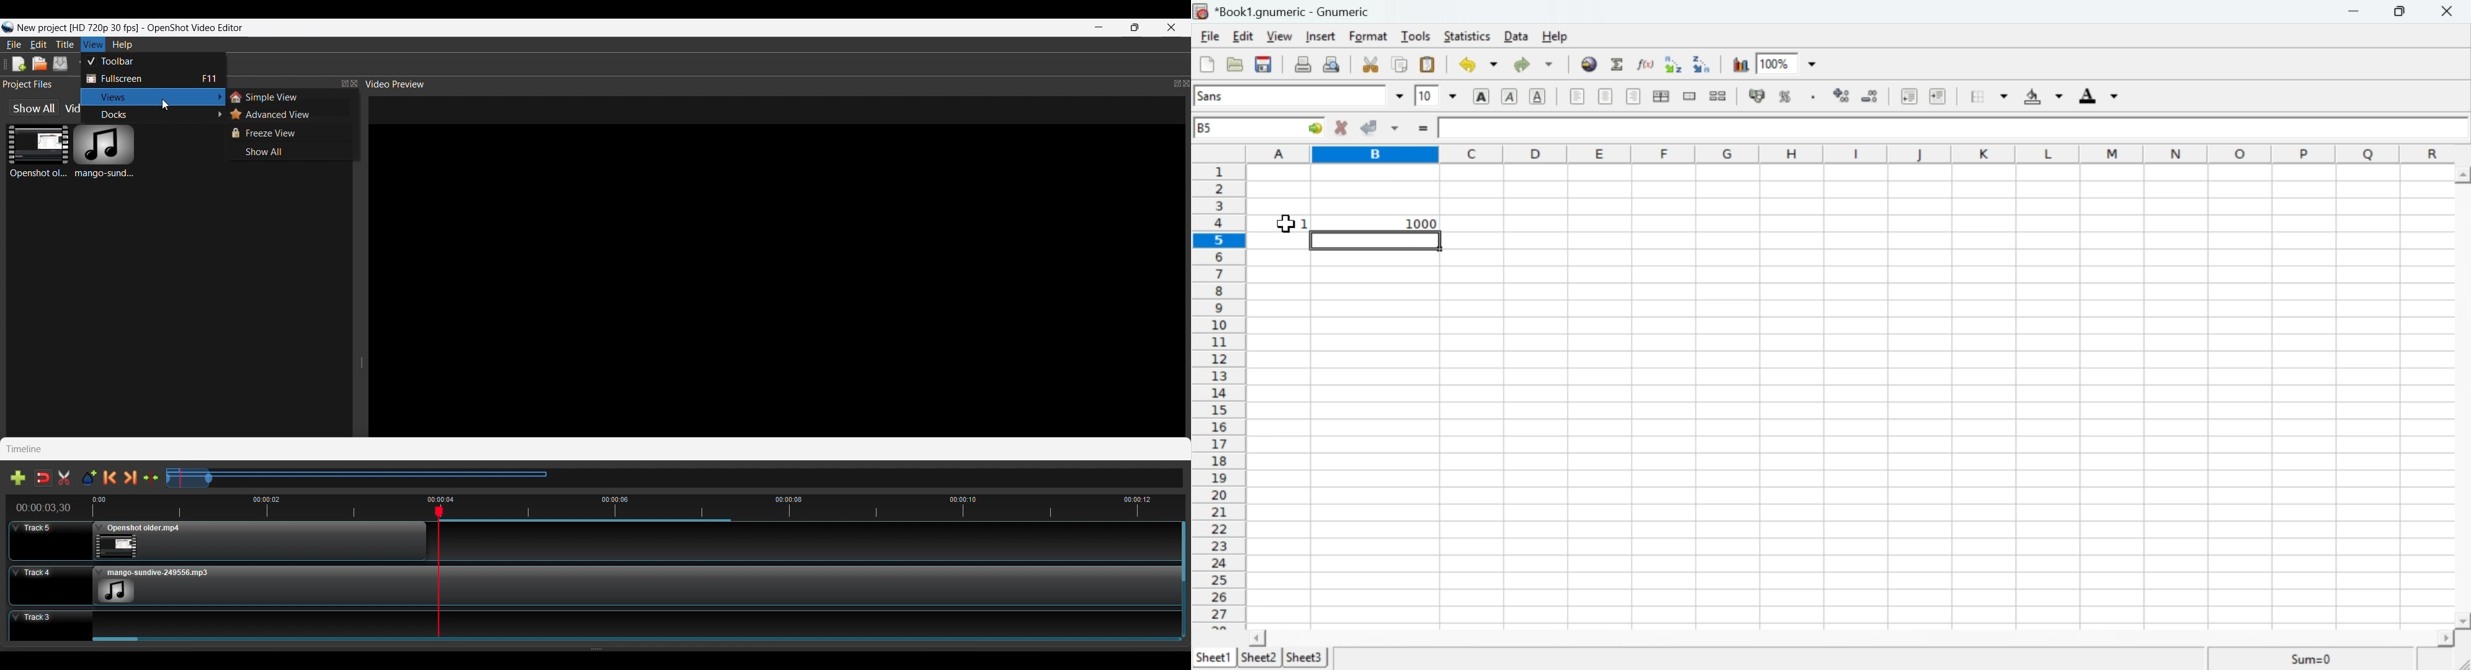 The width and height of the screenshot is (2492, 672). What do you see at coordinates (1589, 64) in the screenshot?
I see `Insert Hyperlink` at bounding box center [1589, 64].